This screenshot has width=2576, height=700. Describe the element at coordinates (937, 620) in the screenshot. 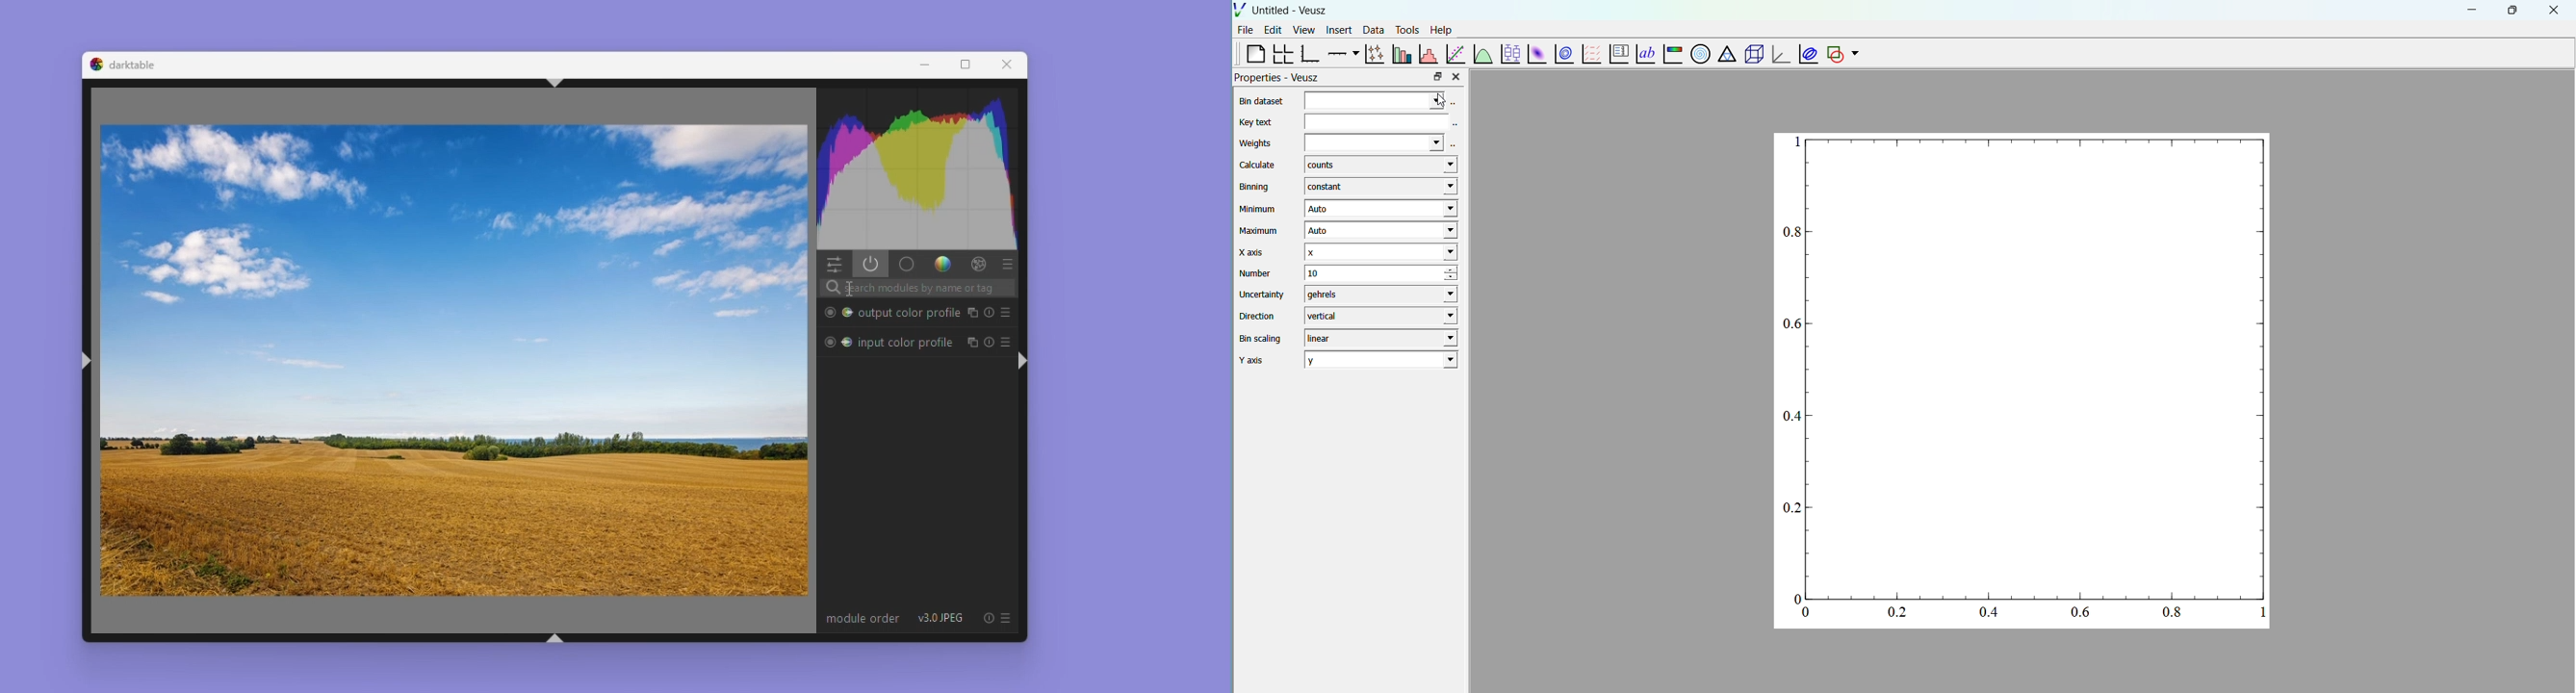

I see `v 3.0 JPEG` at that location.